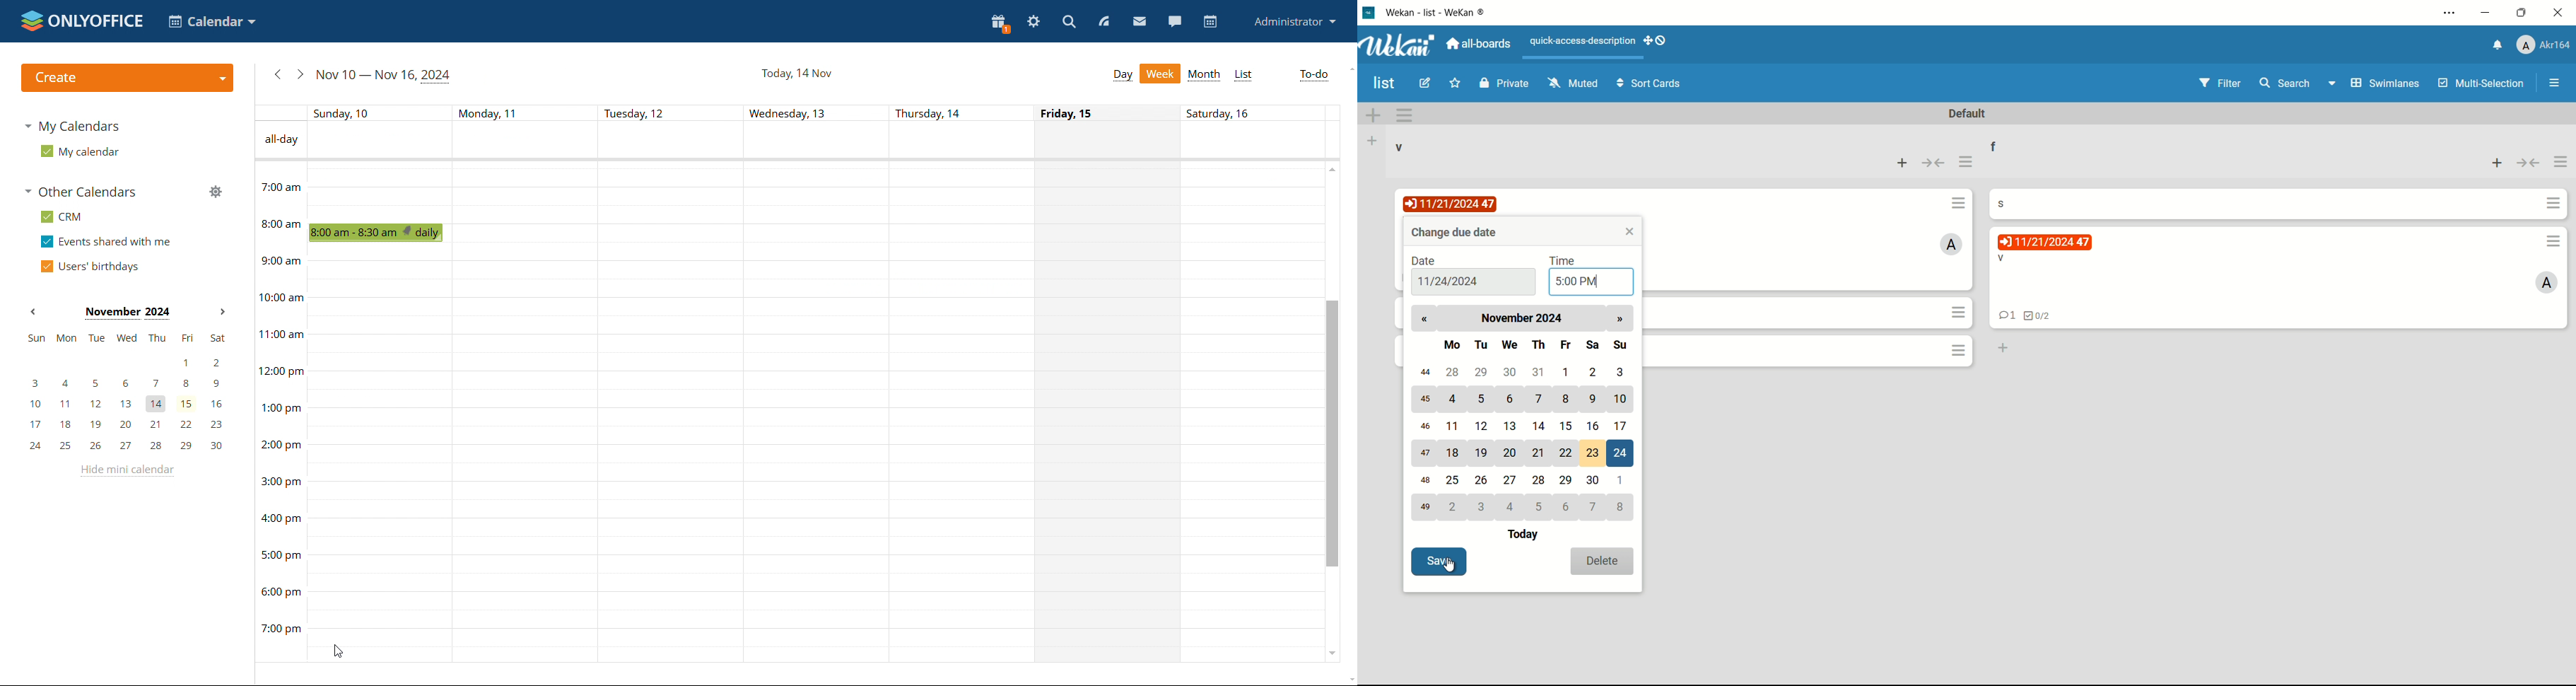  What do you see at coordinates (1374, 140) in the screenshot?
I see `add list` at bounding box center [1374, 140].